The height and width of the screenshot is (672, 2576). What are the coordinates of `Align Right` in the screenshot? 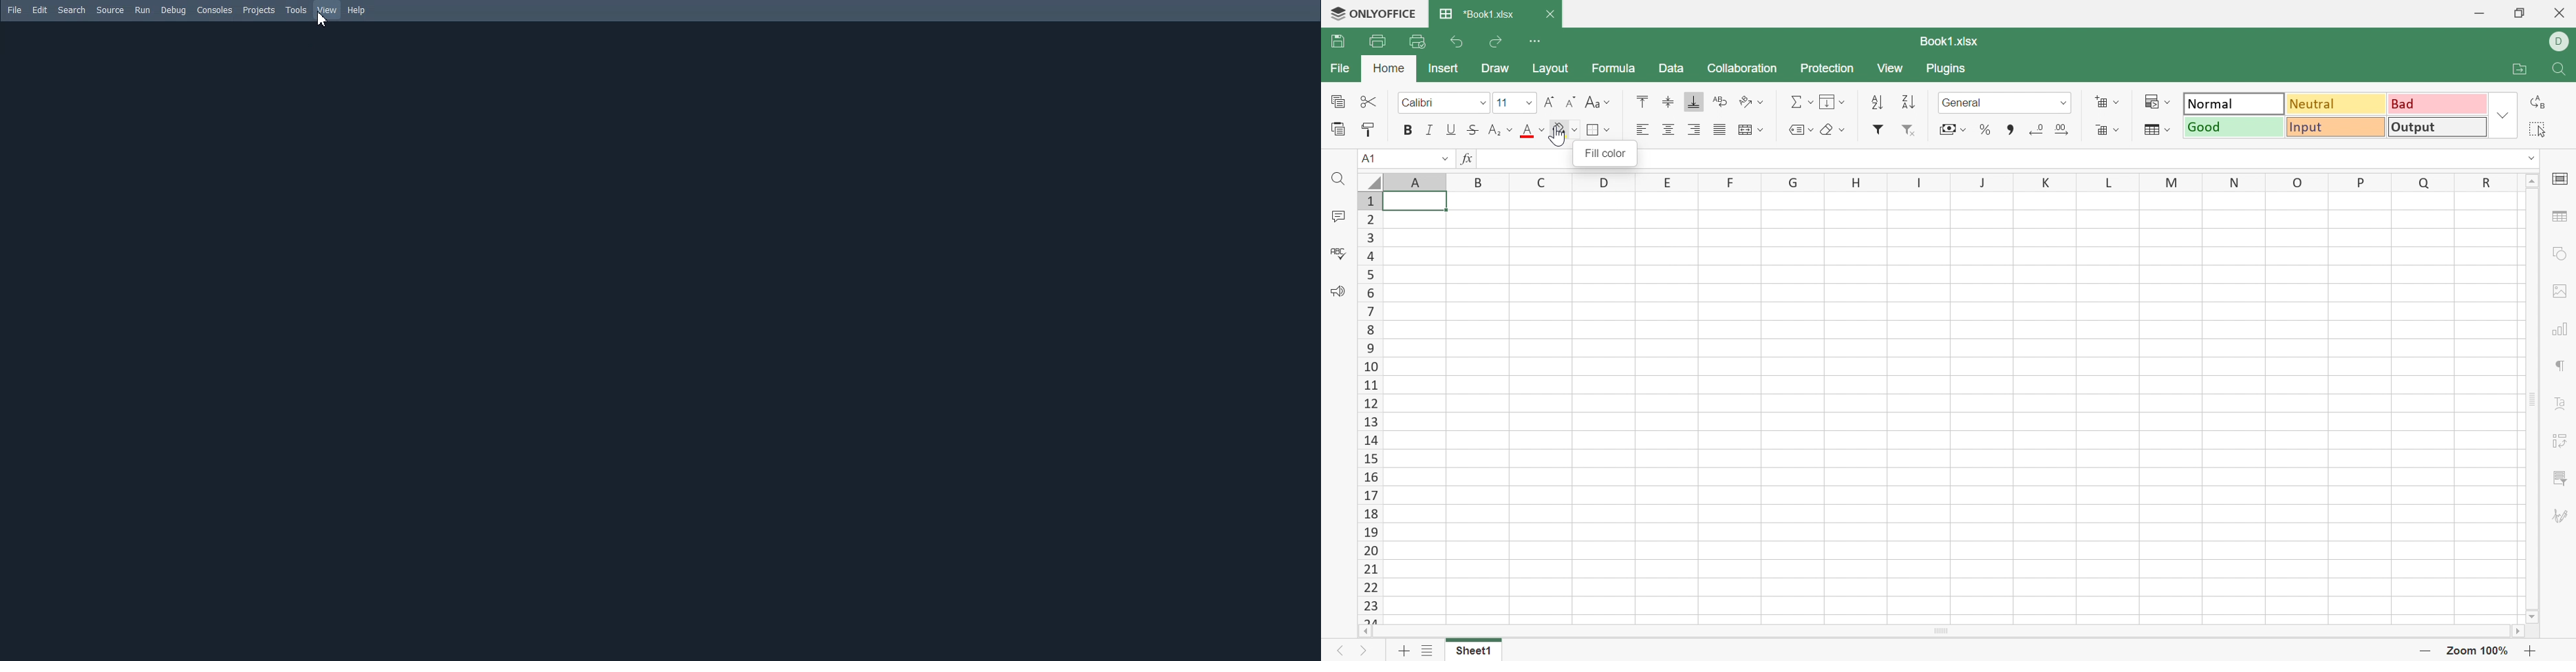 It's located at (1695, 128).